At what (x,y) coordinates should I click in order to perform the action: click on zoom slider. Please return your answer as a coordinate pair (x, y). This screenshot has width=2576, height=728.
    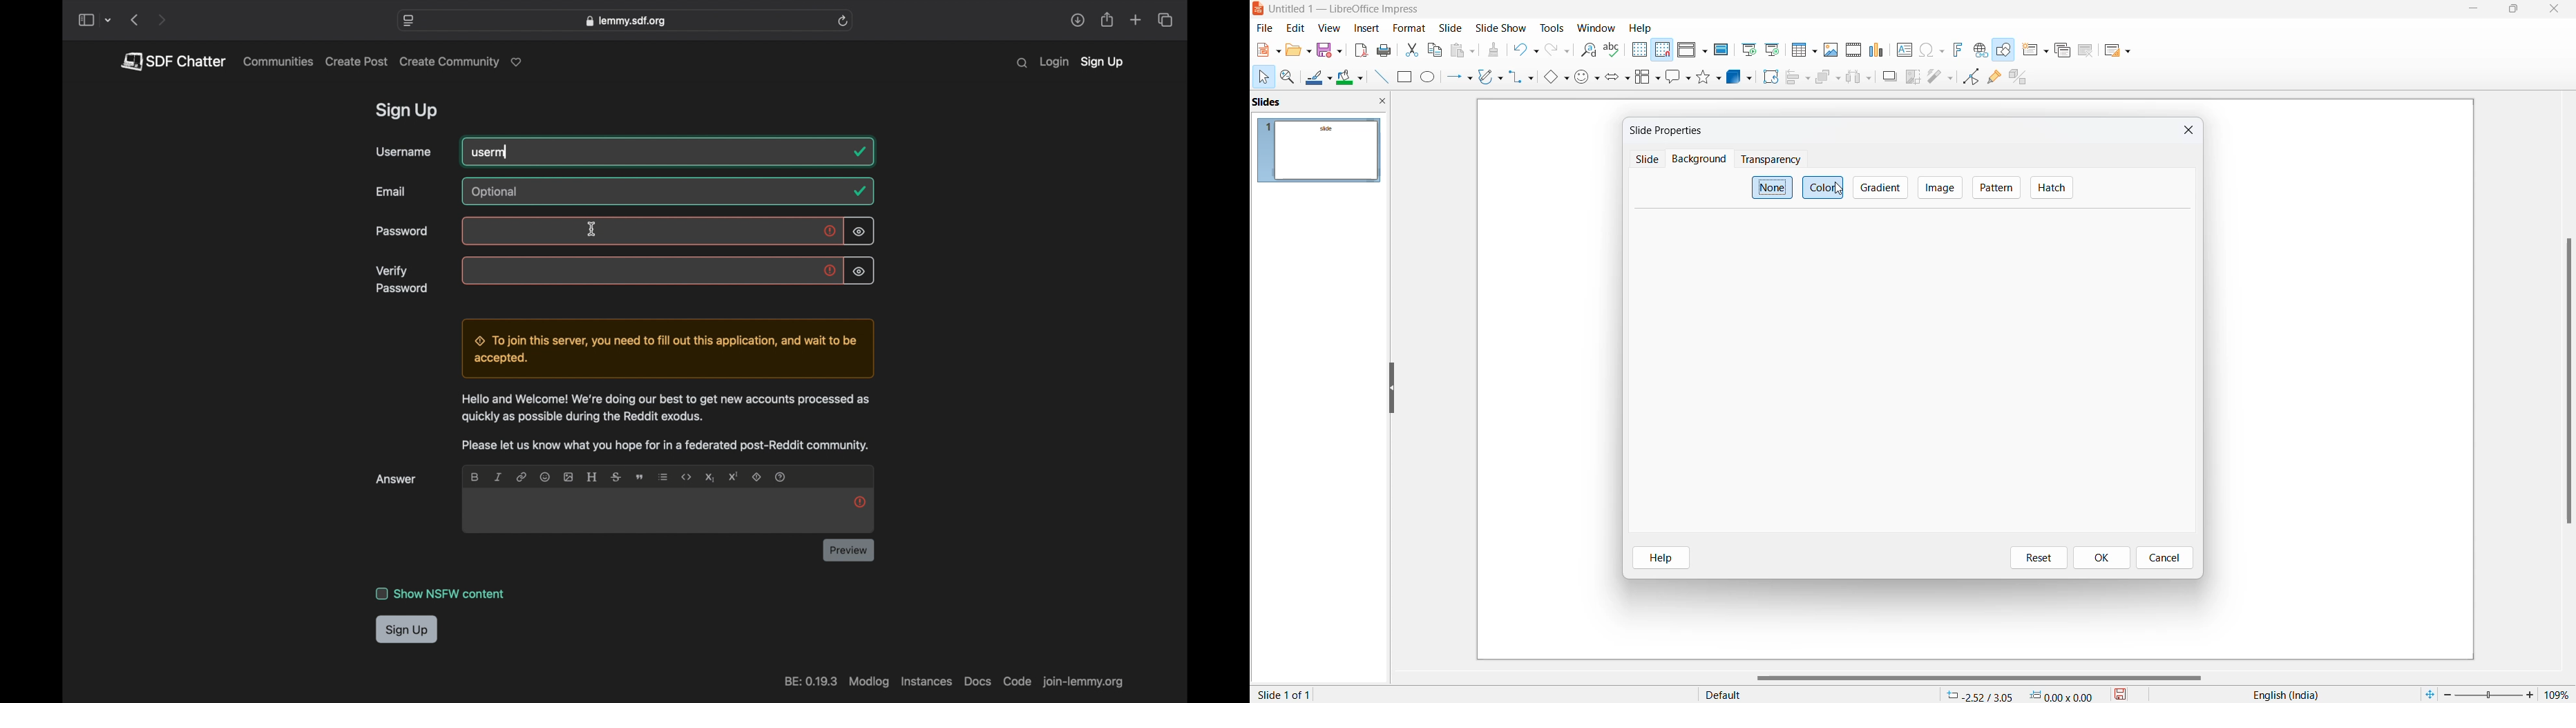
    Looking at the image, I should click on (2488, 693).